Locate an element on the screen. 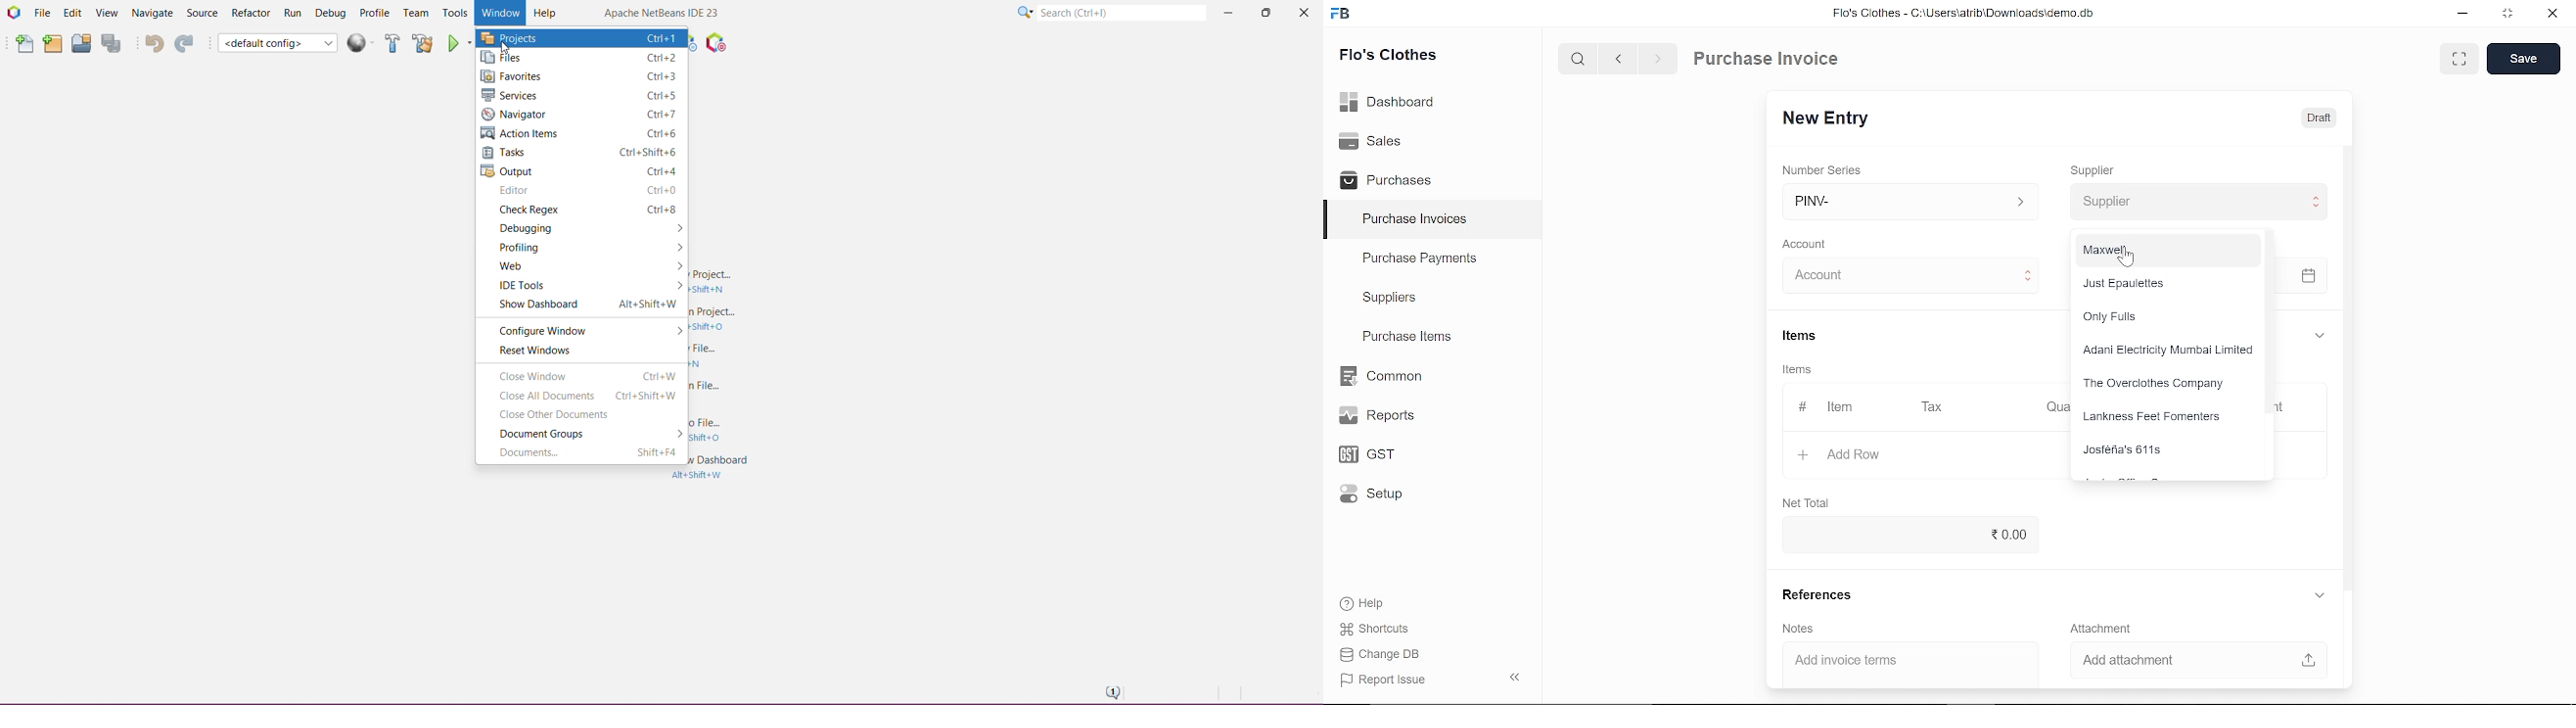 Image resolution: width=2576 pixels, height=728 pixels. Dashboard is located at coordinates (1388, 100).